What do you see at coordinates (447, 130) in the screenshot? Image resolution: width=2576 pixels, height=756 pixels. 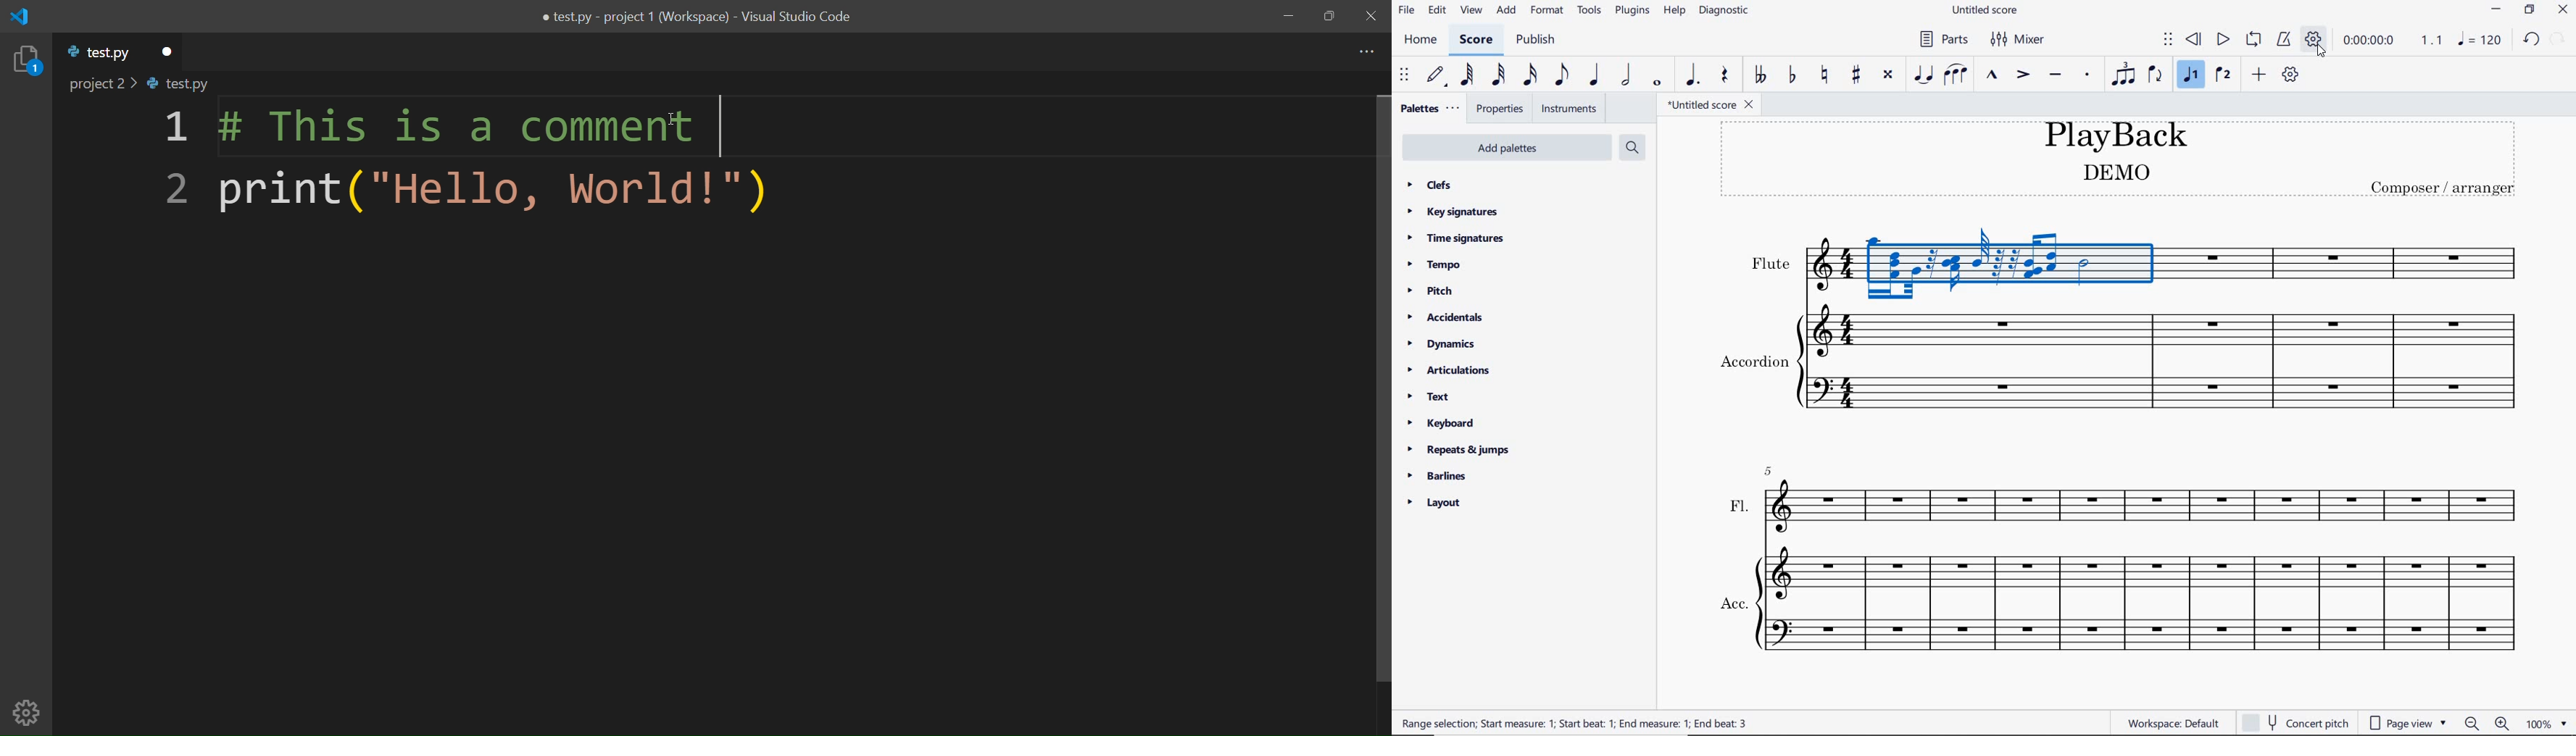 I see `commented code` at bounding box center [447, 130].